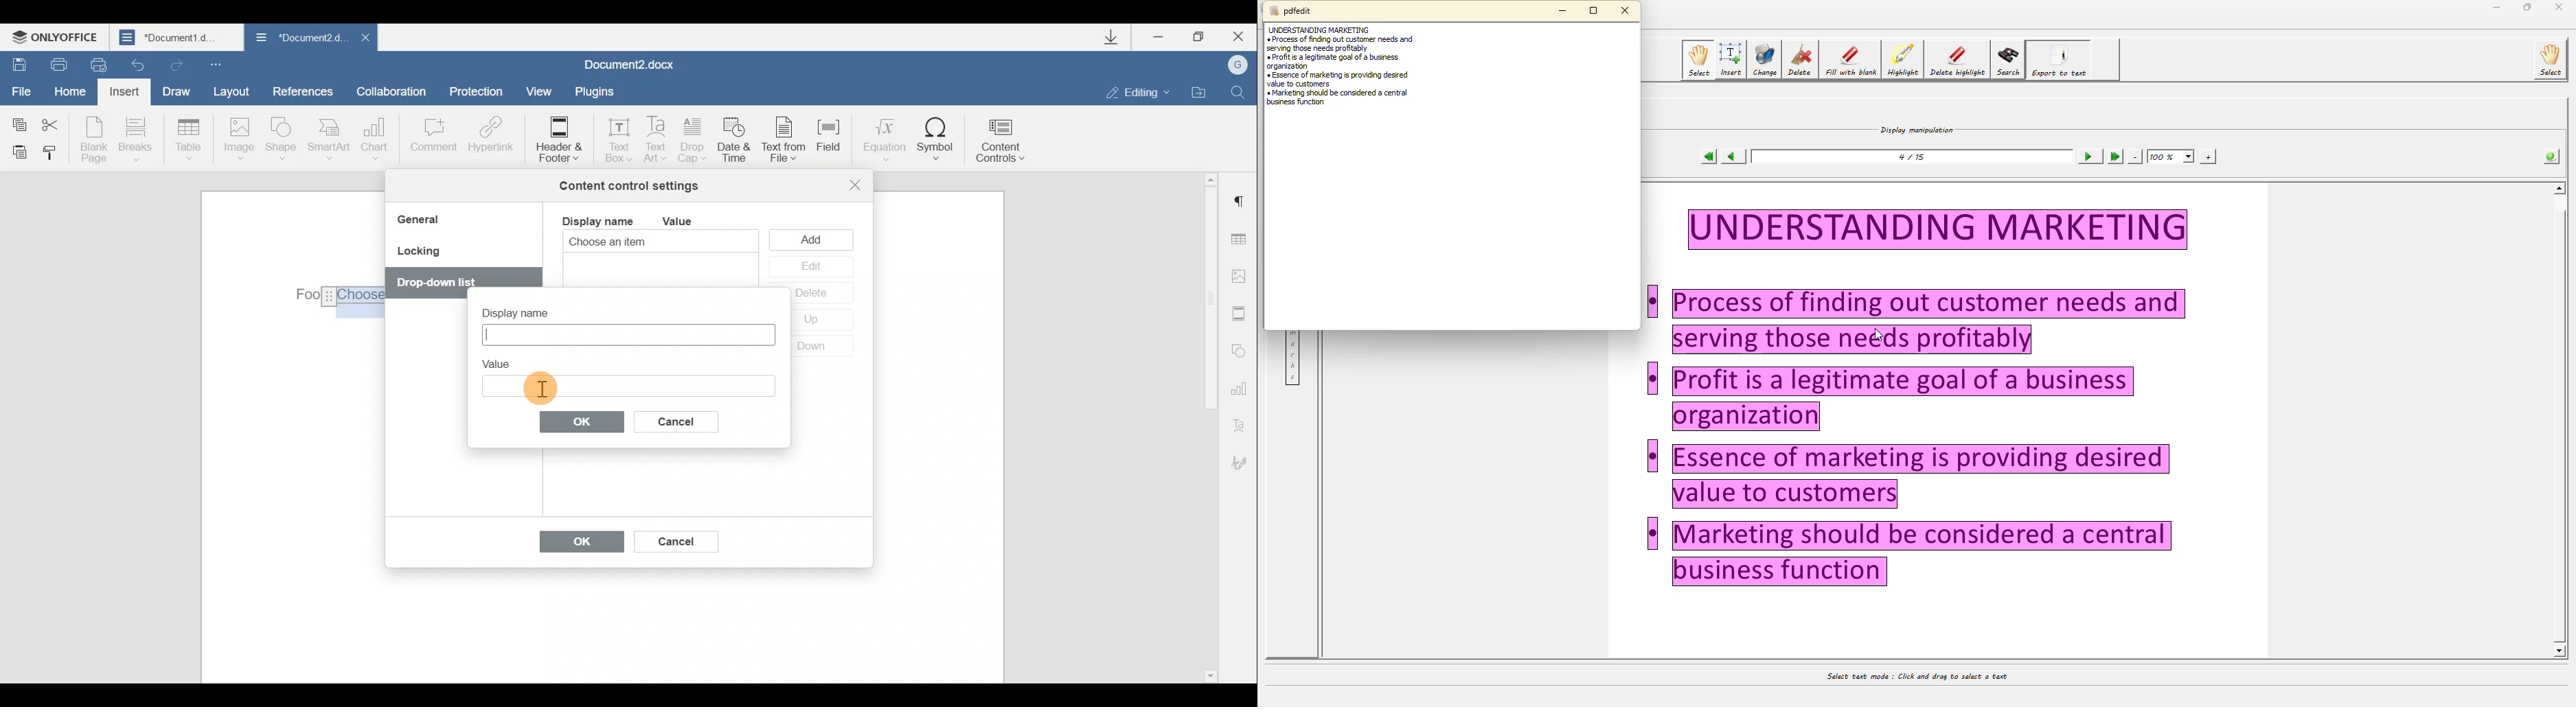 Image resolution: width=2576 pixels, height=728 pixels. I want to click on Text from file, so click(787, 141).